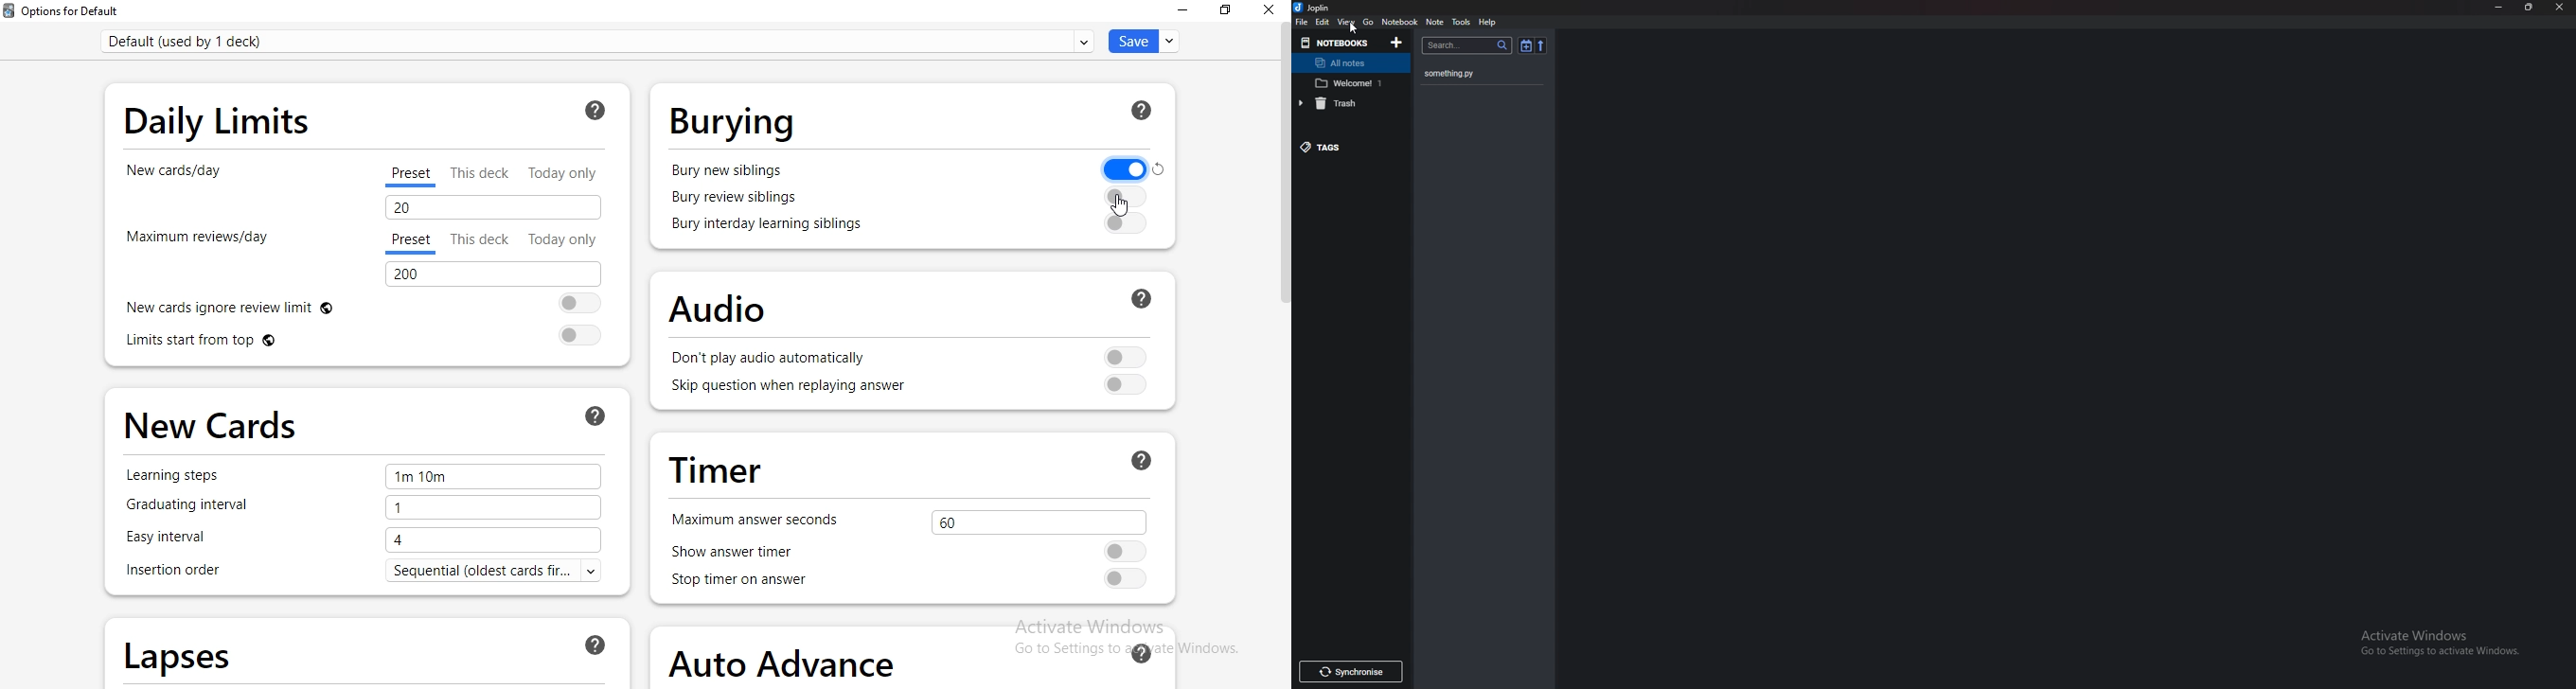  Describe the element at coordinates (2560, 8) in the screenshot. I see `close` at that location.